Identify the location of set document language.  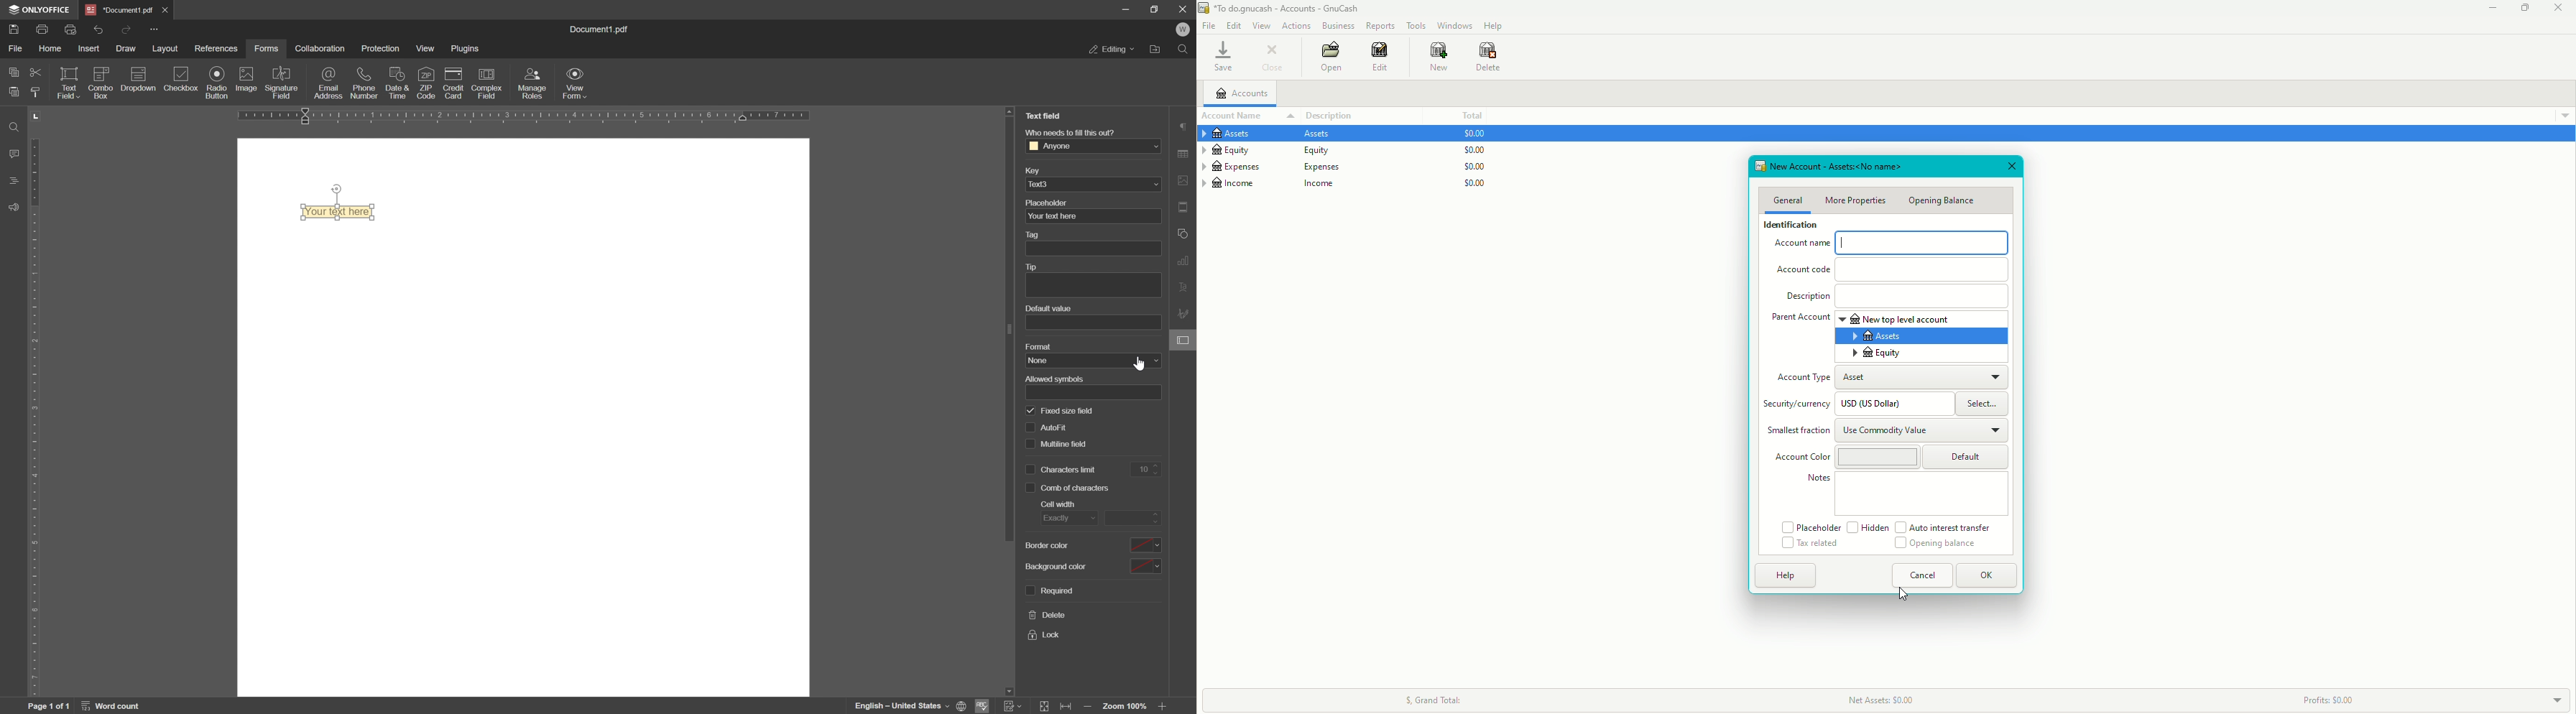
(910, 706).